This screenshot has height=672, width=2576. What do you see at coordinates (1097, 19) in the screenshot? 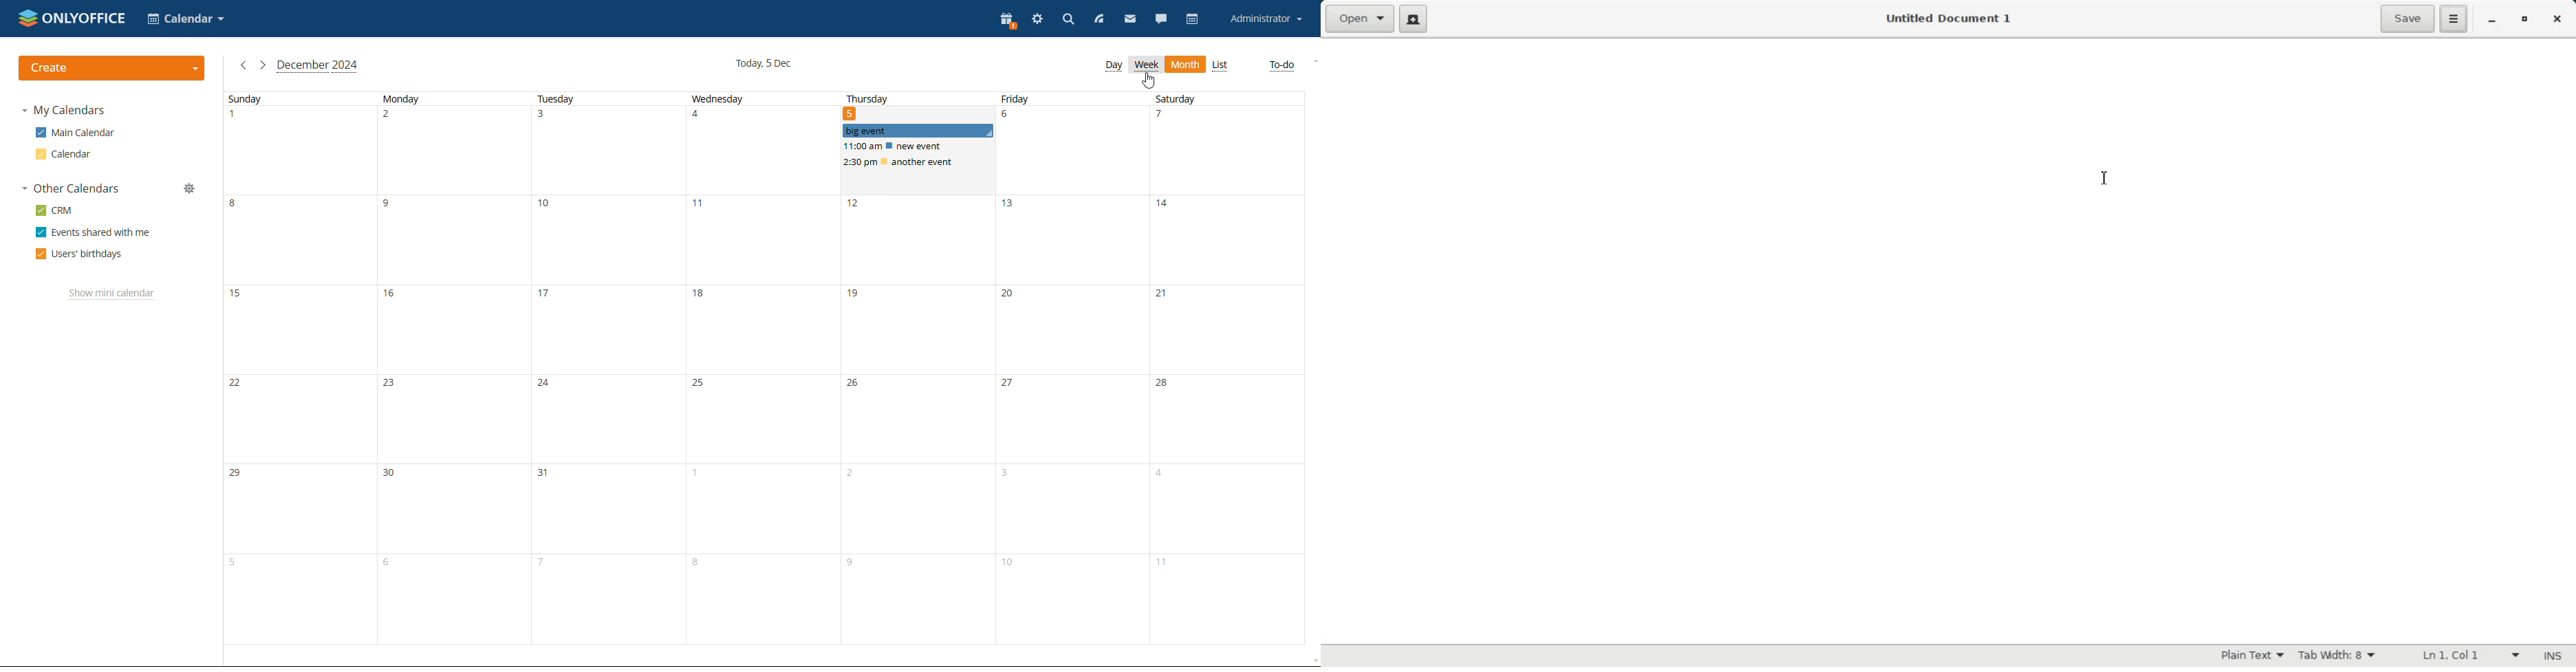
I see `feed` at bounding box center [1097, 19].